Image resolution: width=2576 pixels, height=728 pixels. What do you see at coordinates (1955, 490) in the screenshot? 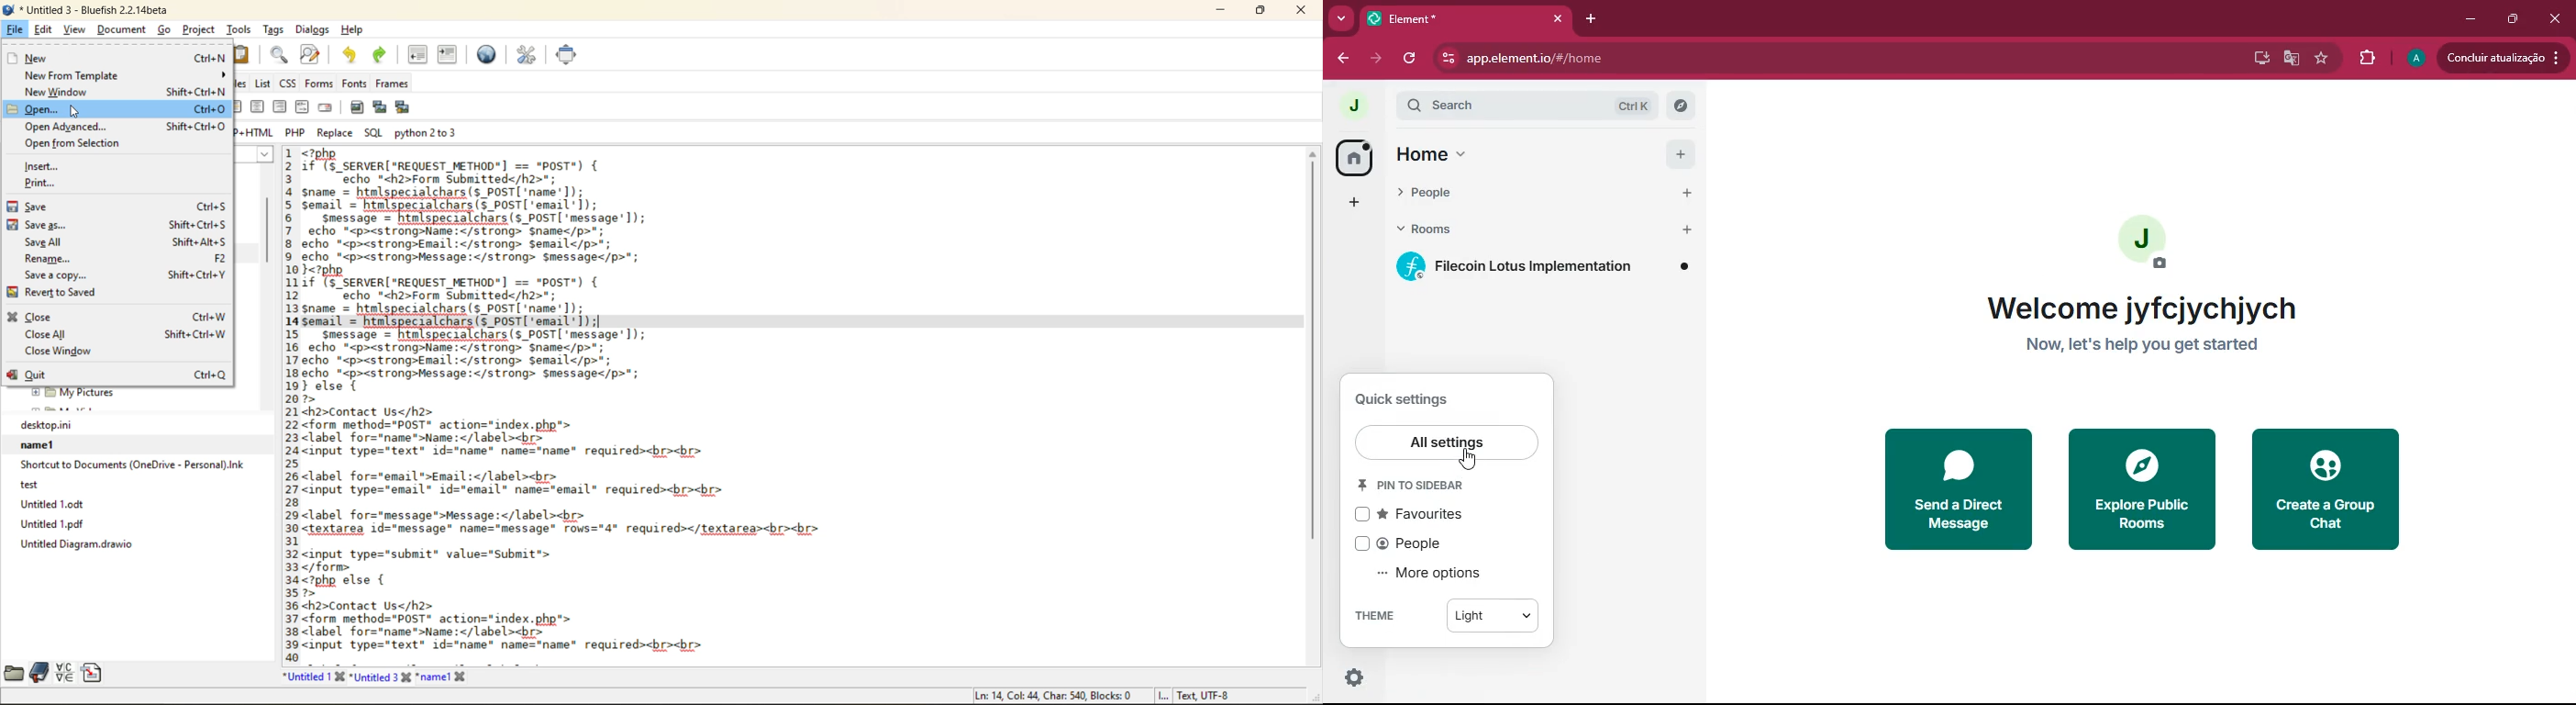
I see `send a direct message` at bounding box center [1955, 490].